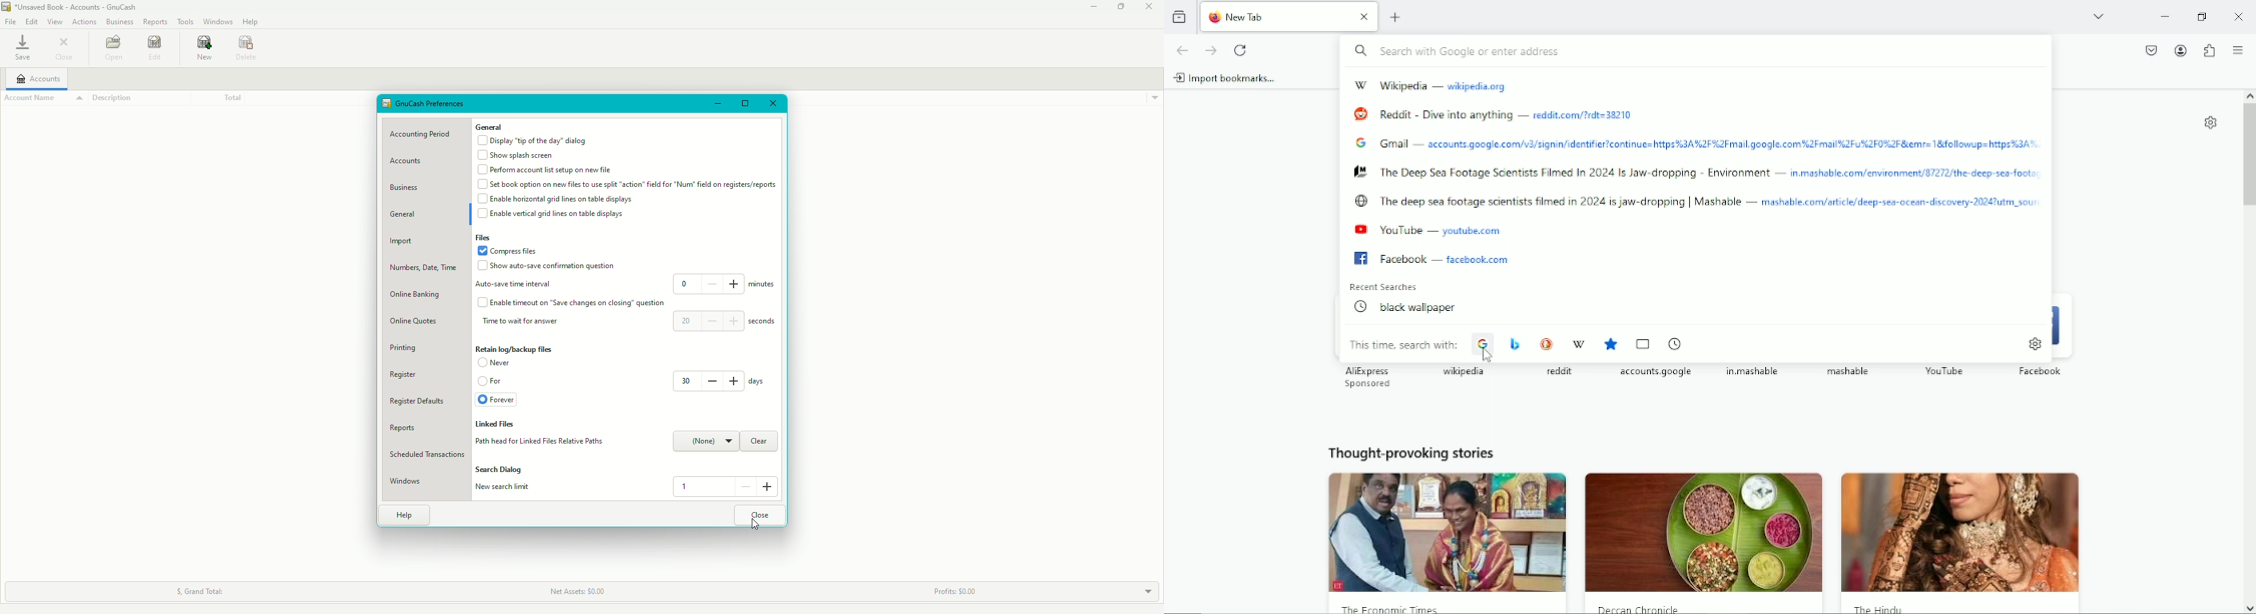  I want to click on Scheduled Transactions, so click(428, 454).